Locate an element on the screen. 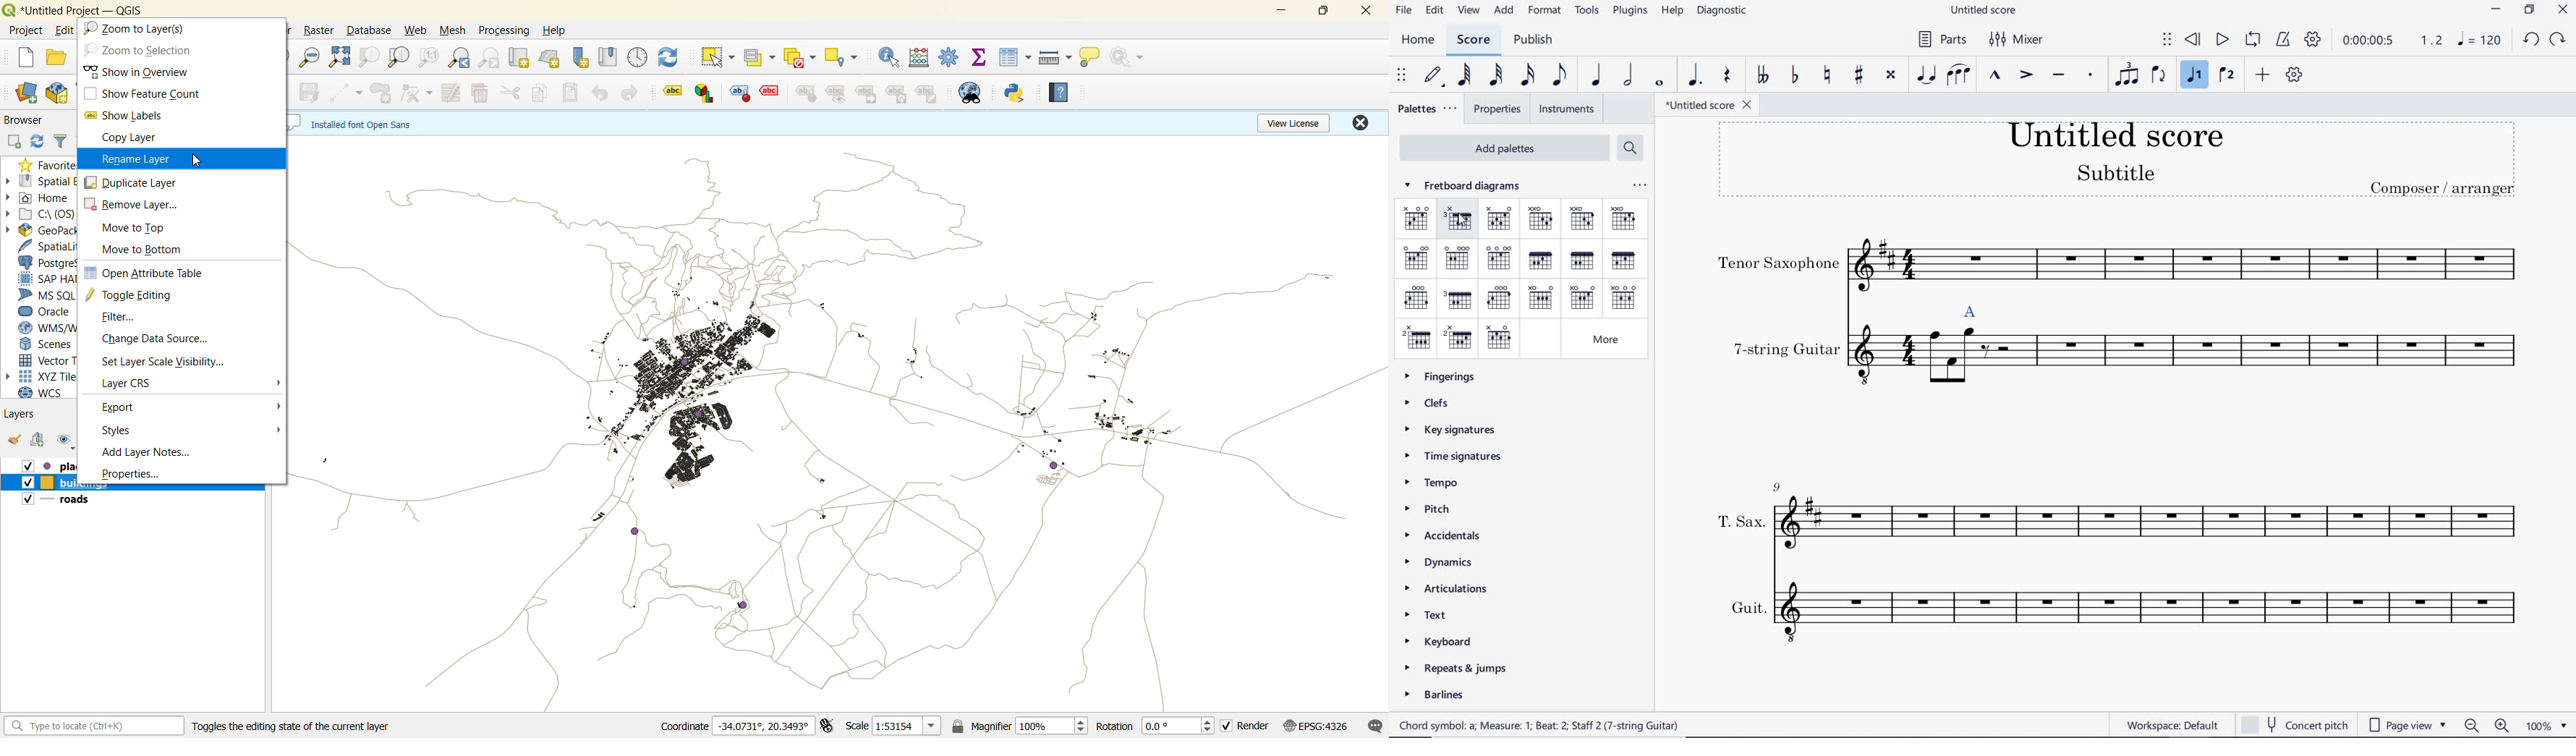  DM is located at coordinates (1582, 219).